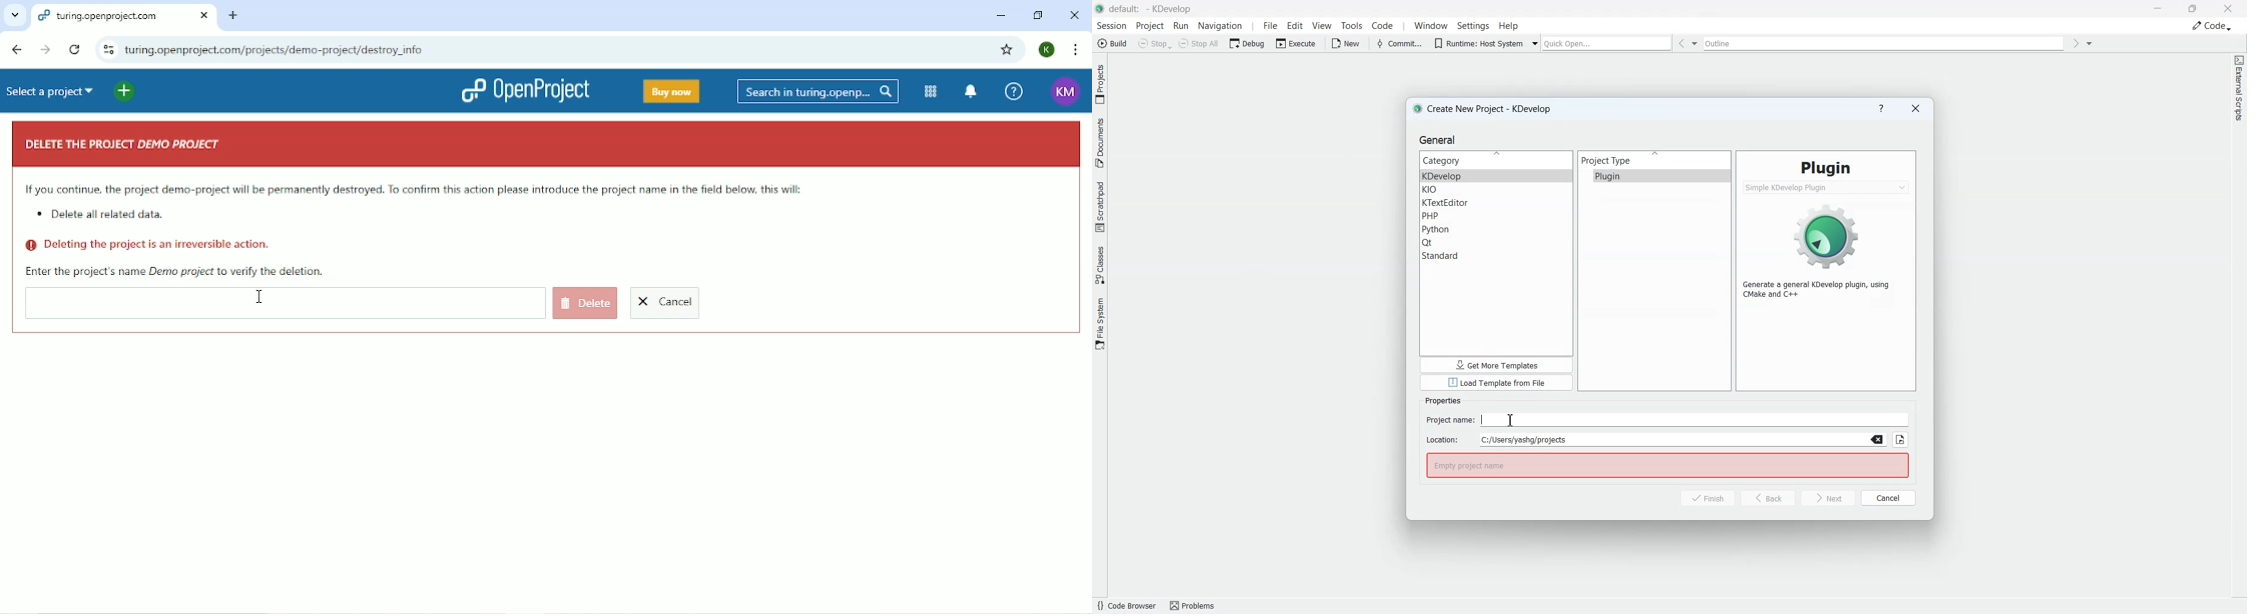  Describe the element at coordinates (1297, 43) in the screenshot. I see `Execute` at that location.